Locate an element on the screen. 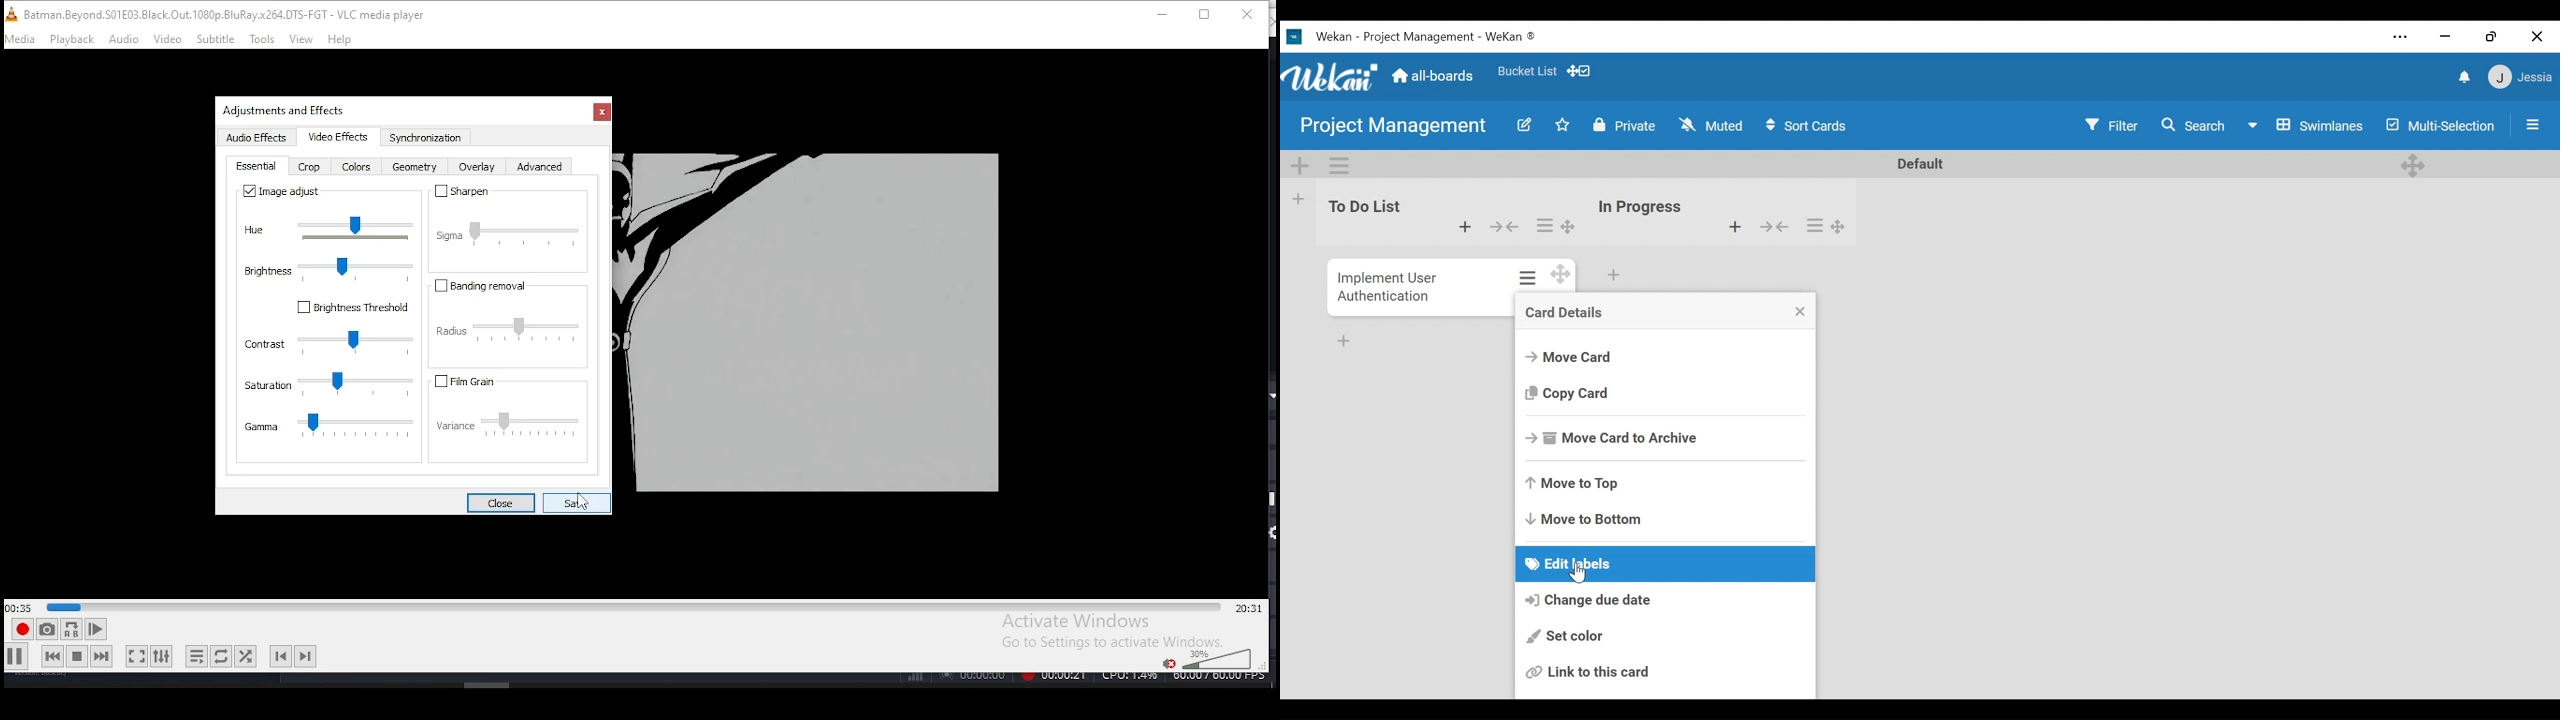  Multi-Selection is located at coordinates (2441, 124).